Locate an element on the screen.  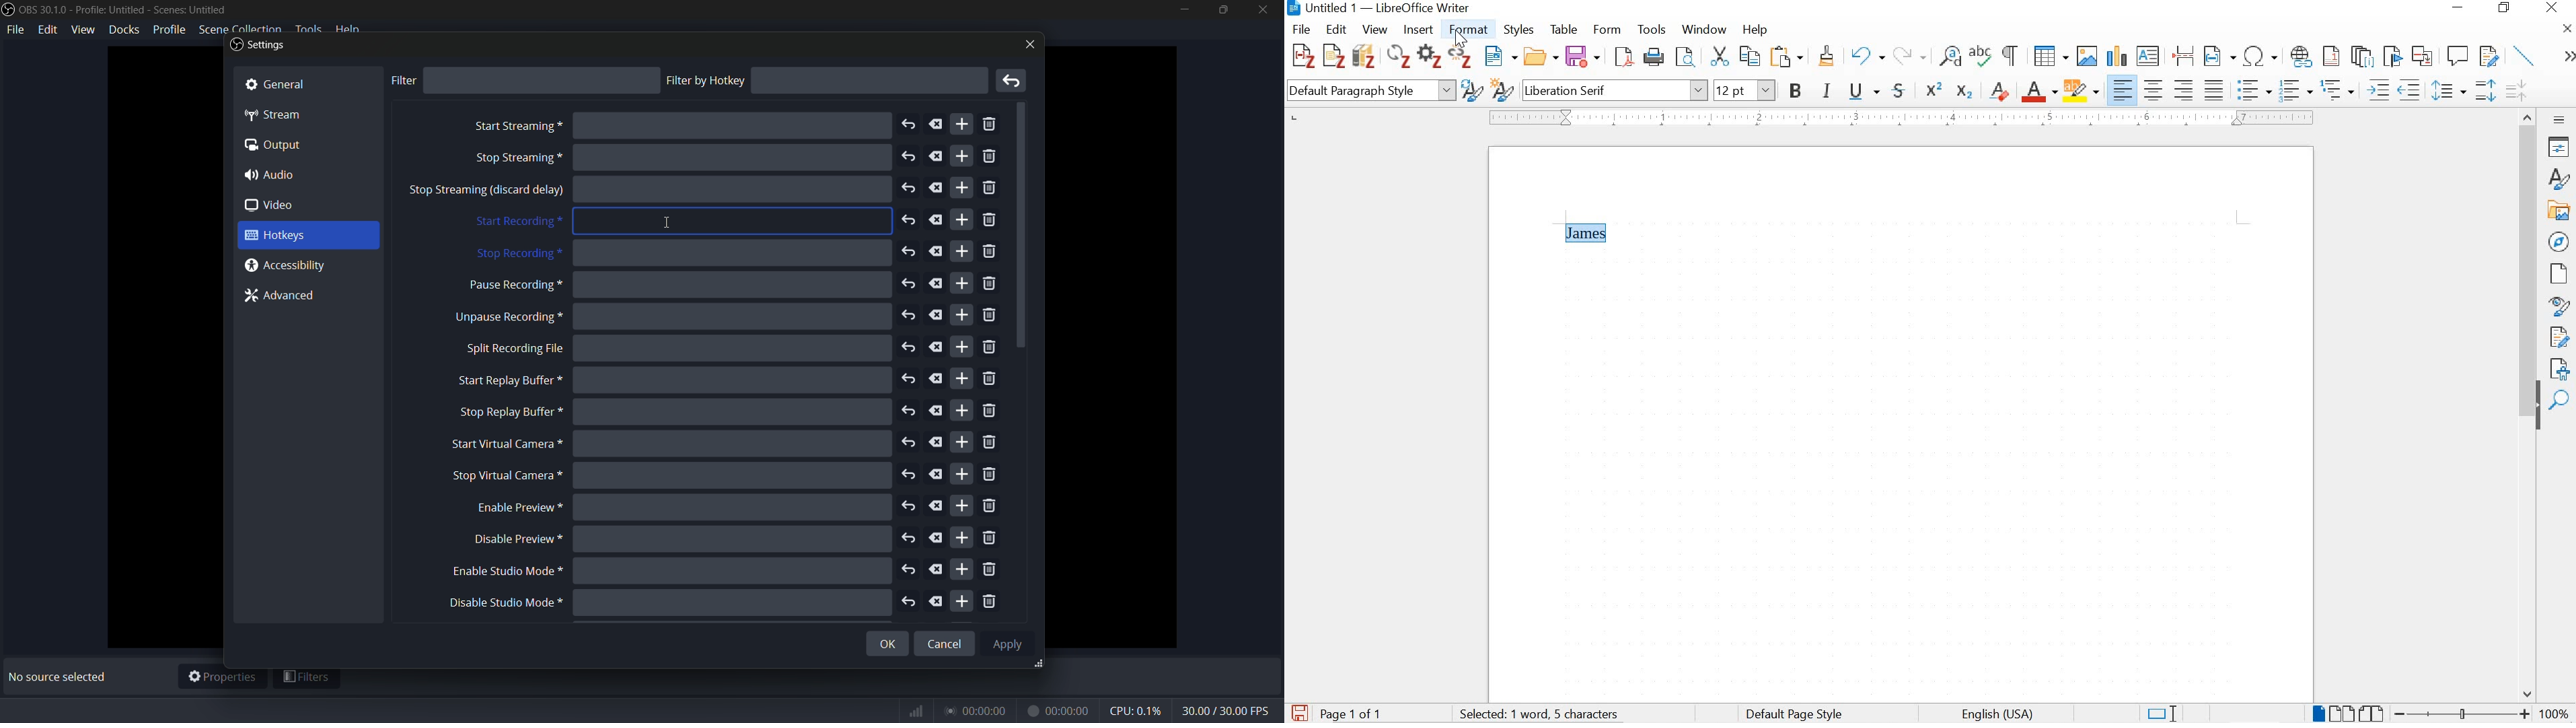
unpause recording is located at coordinates (507, 317).